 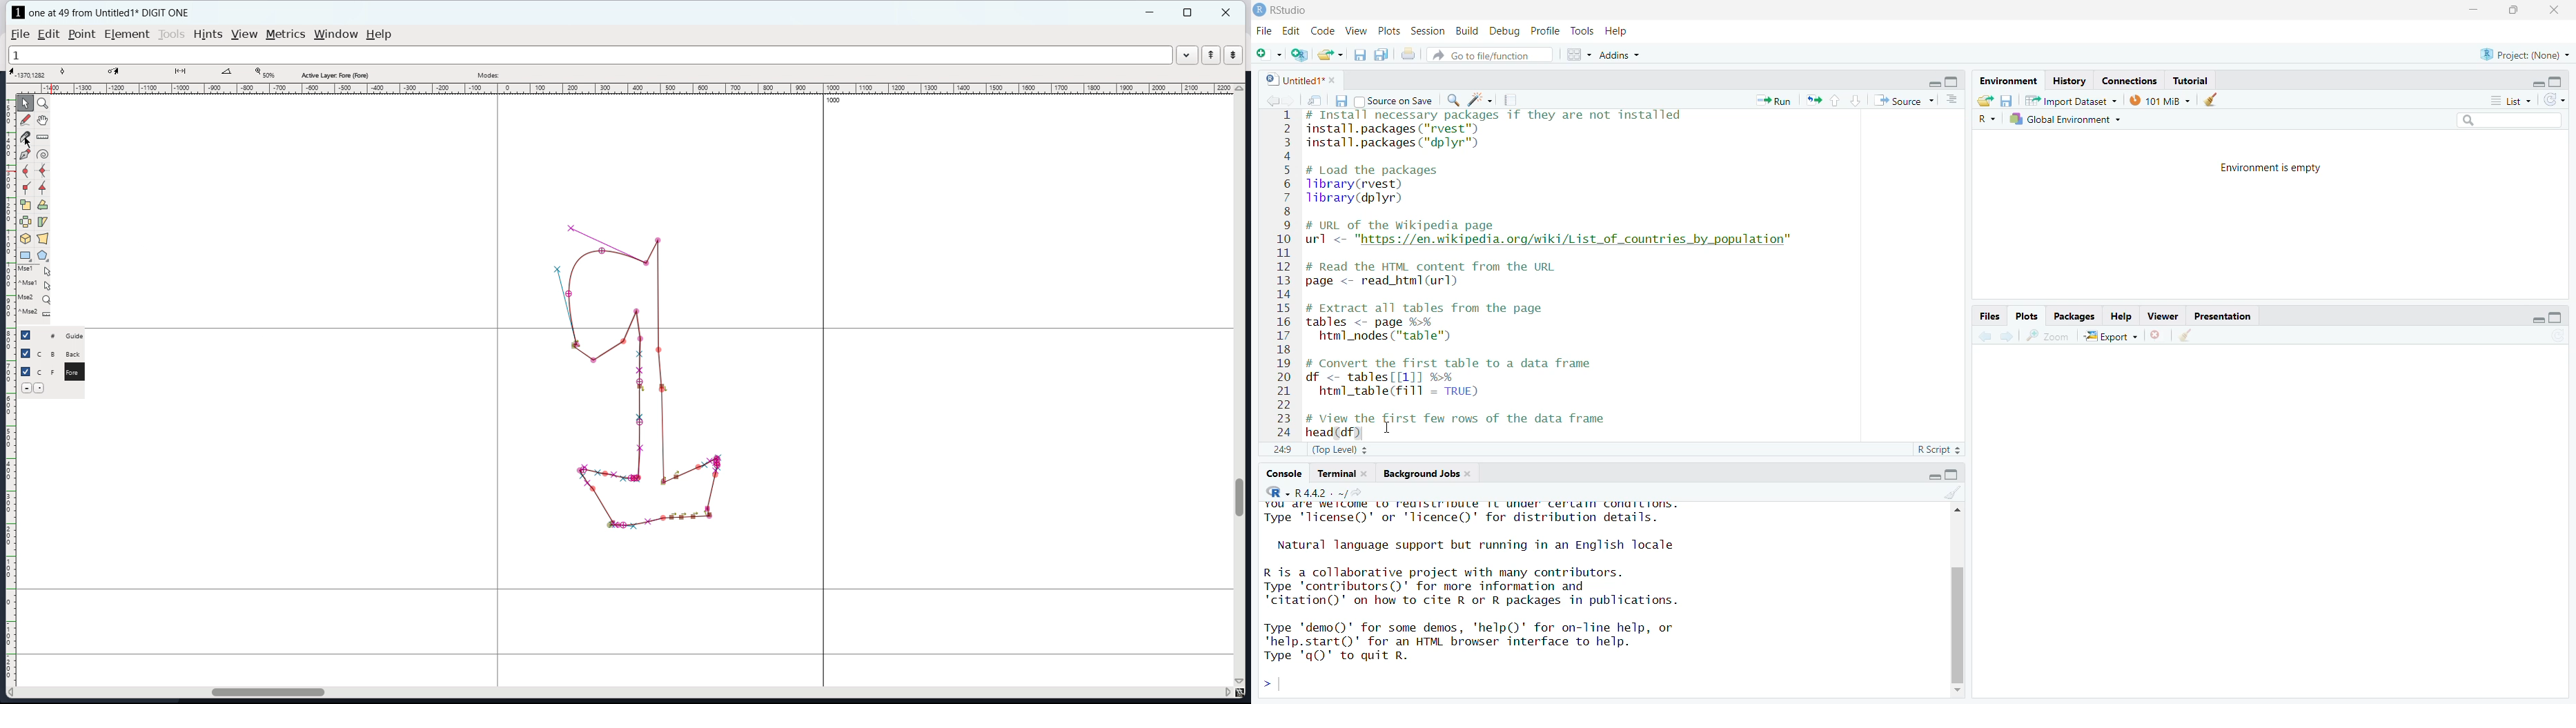 I want to click on close, so click(x=2156, y=335).